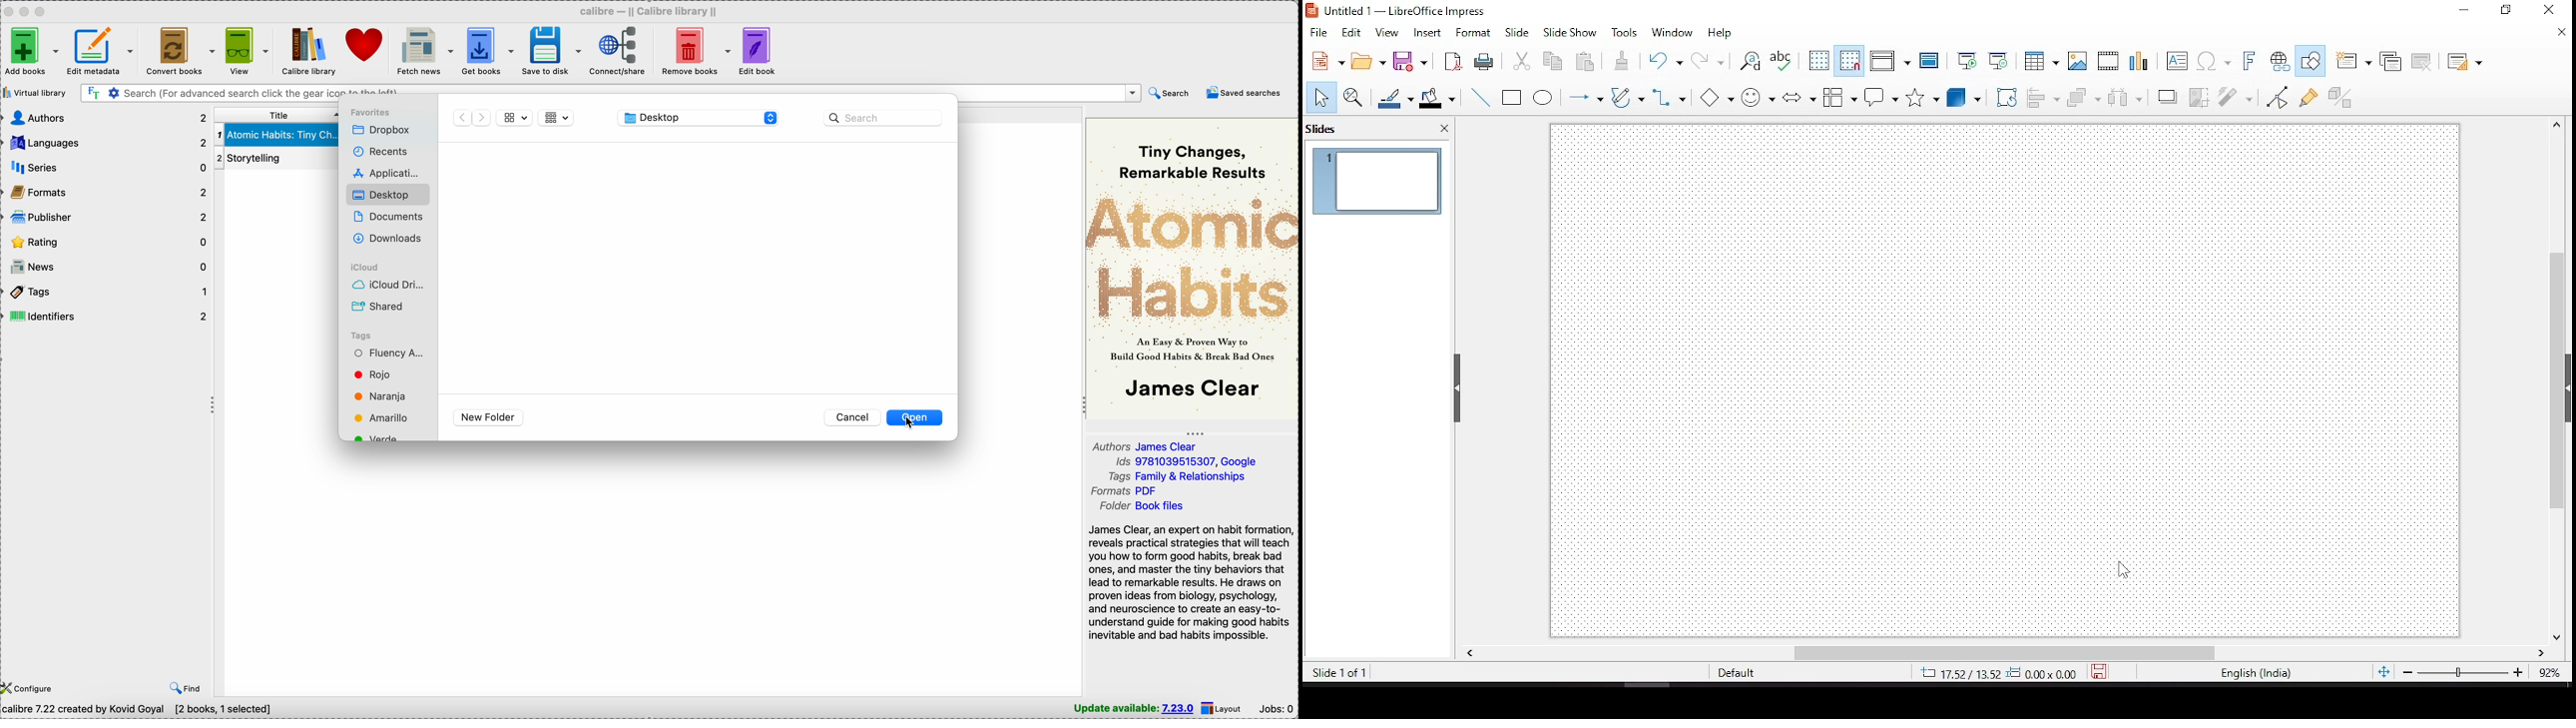 Image resolution: width=2576 pixels, height=728 pixels. What do you see at coordinates (550, 50) in the screenshot?
I see `save to disk` at bounding box center [550, 50].